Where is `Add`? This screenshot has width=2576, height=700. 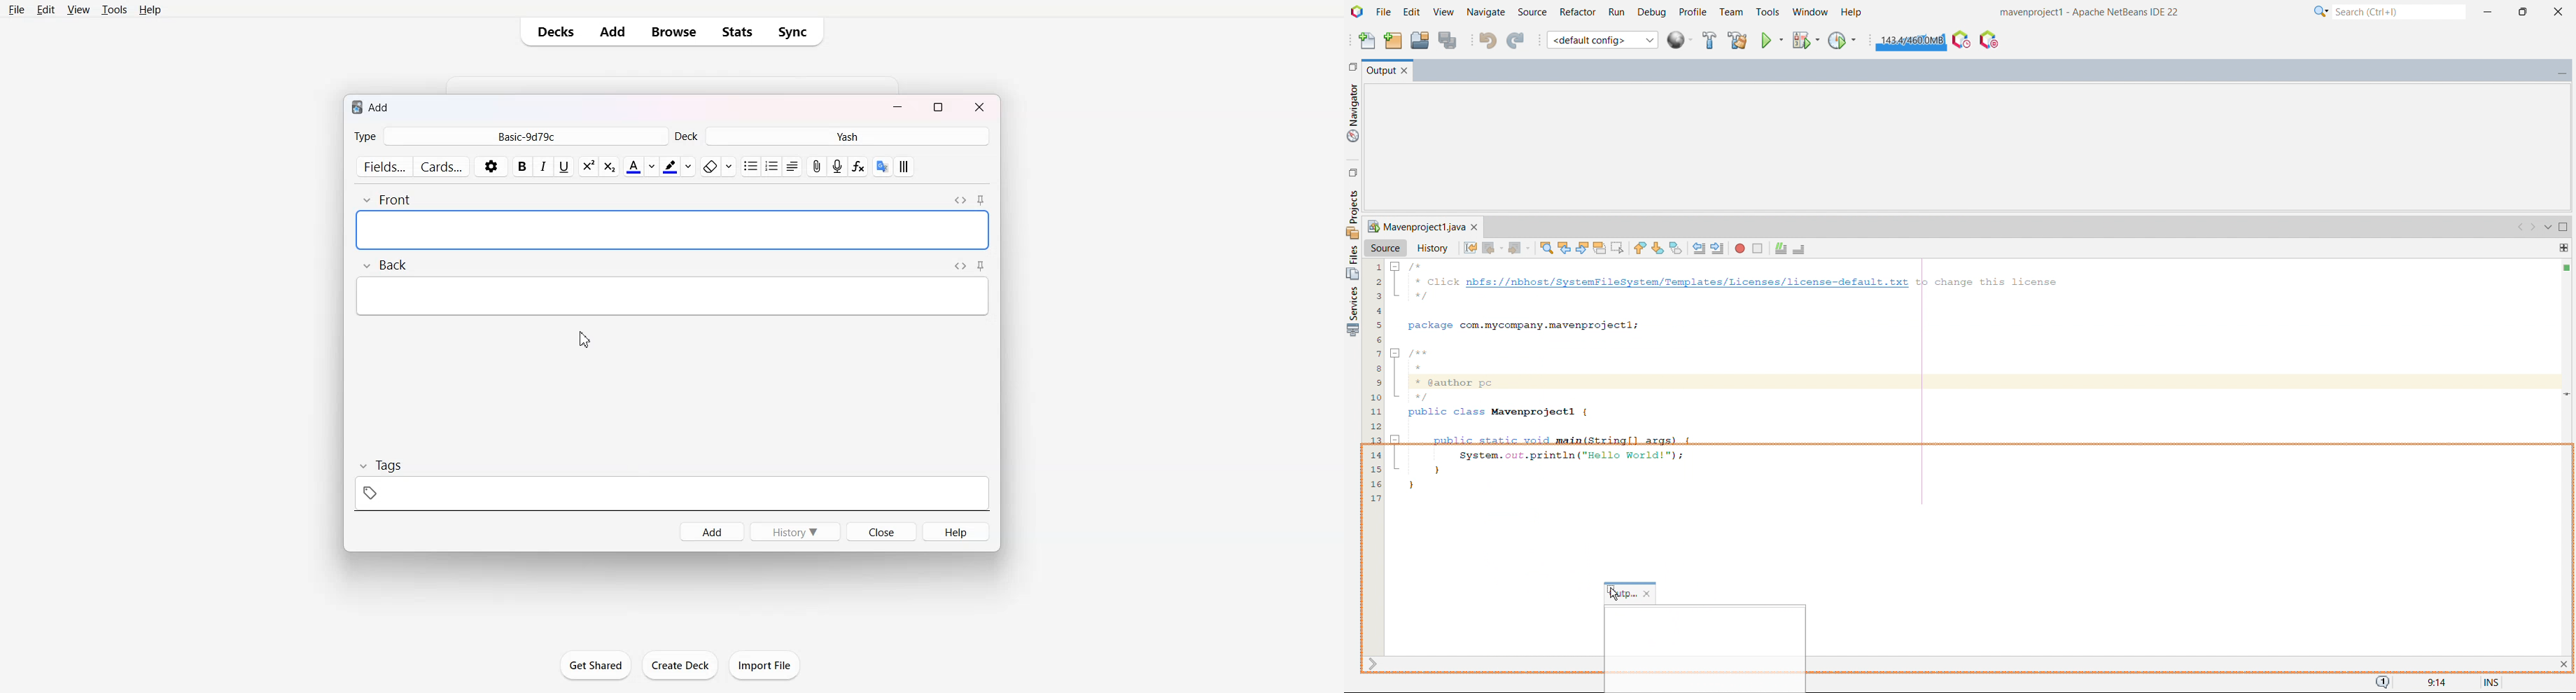
Add is located at coordinates (710, 532).